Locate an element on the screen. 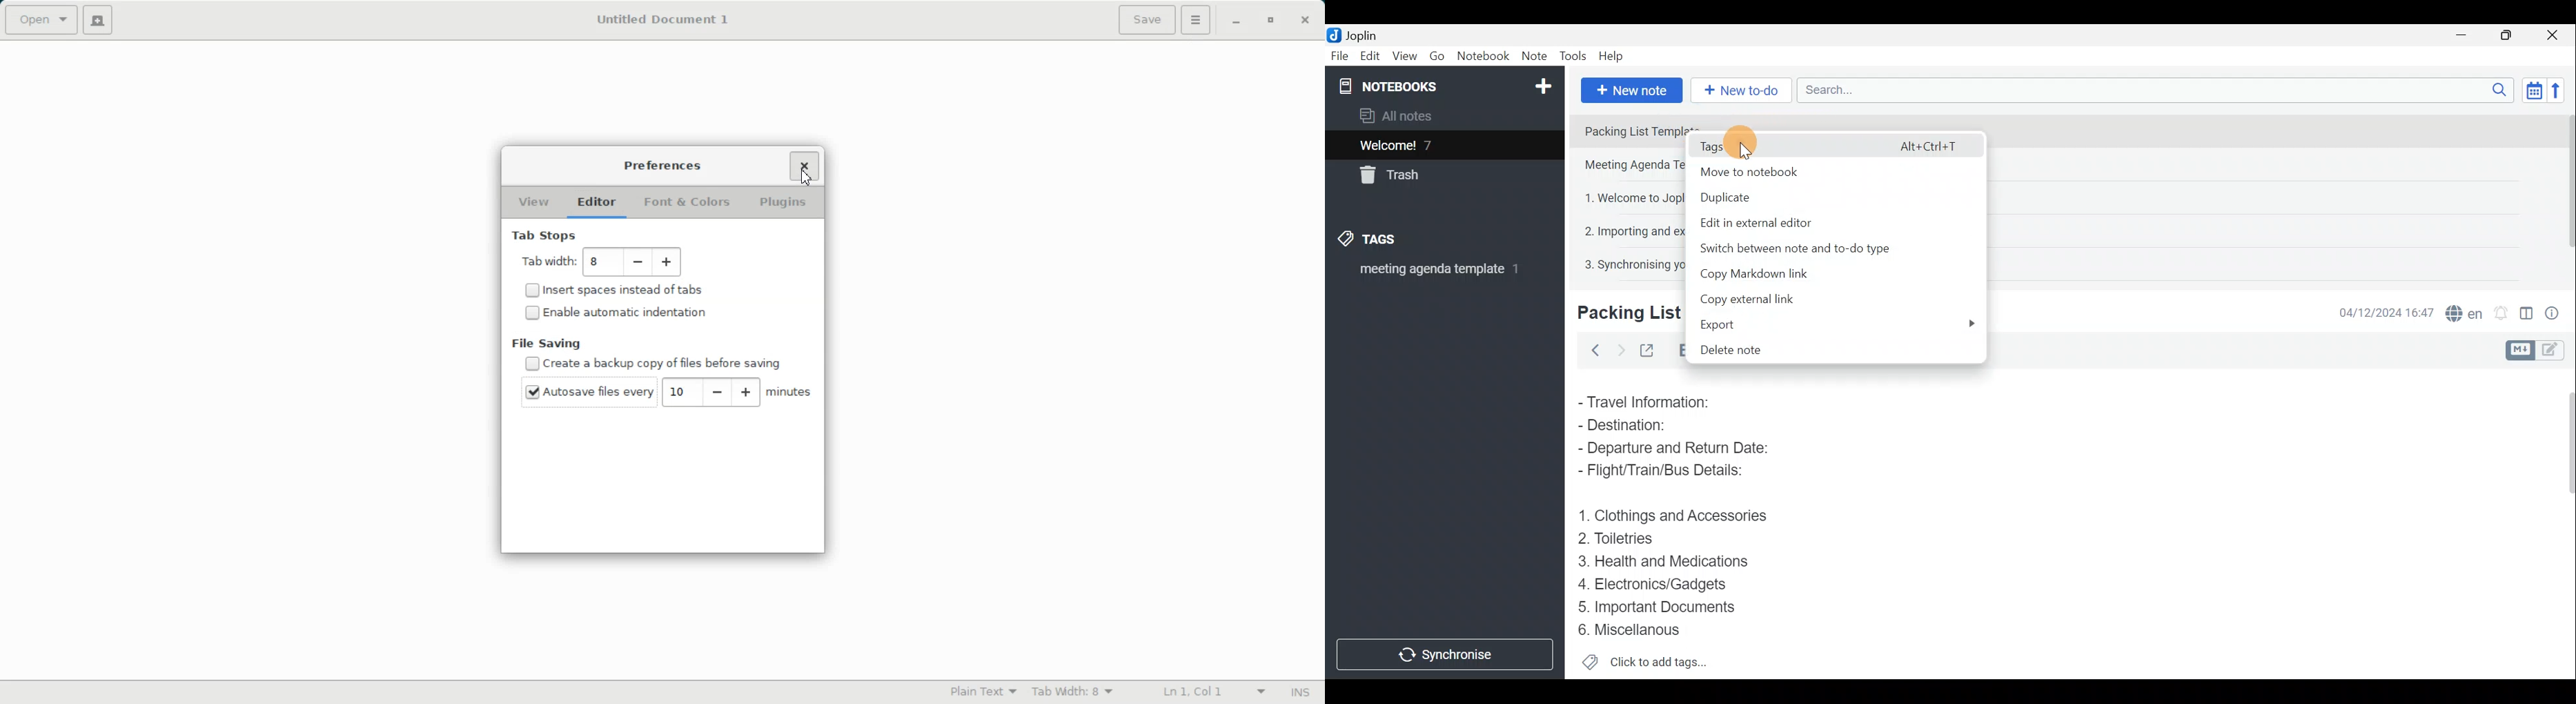 Image resolution: width=2576 pixels, height=728 pixels. Note is located at coordinates (1533, 57).